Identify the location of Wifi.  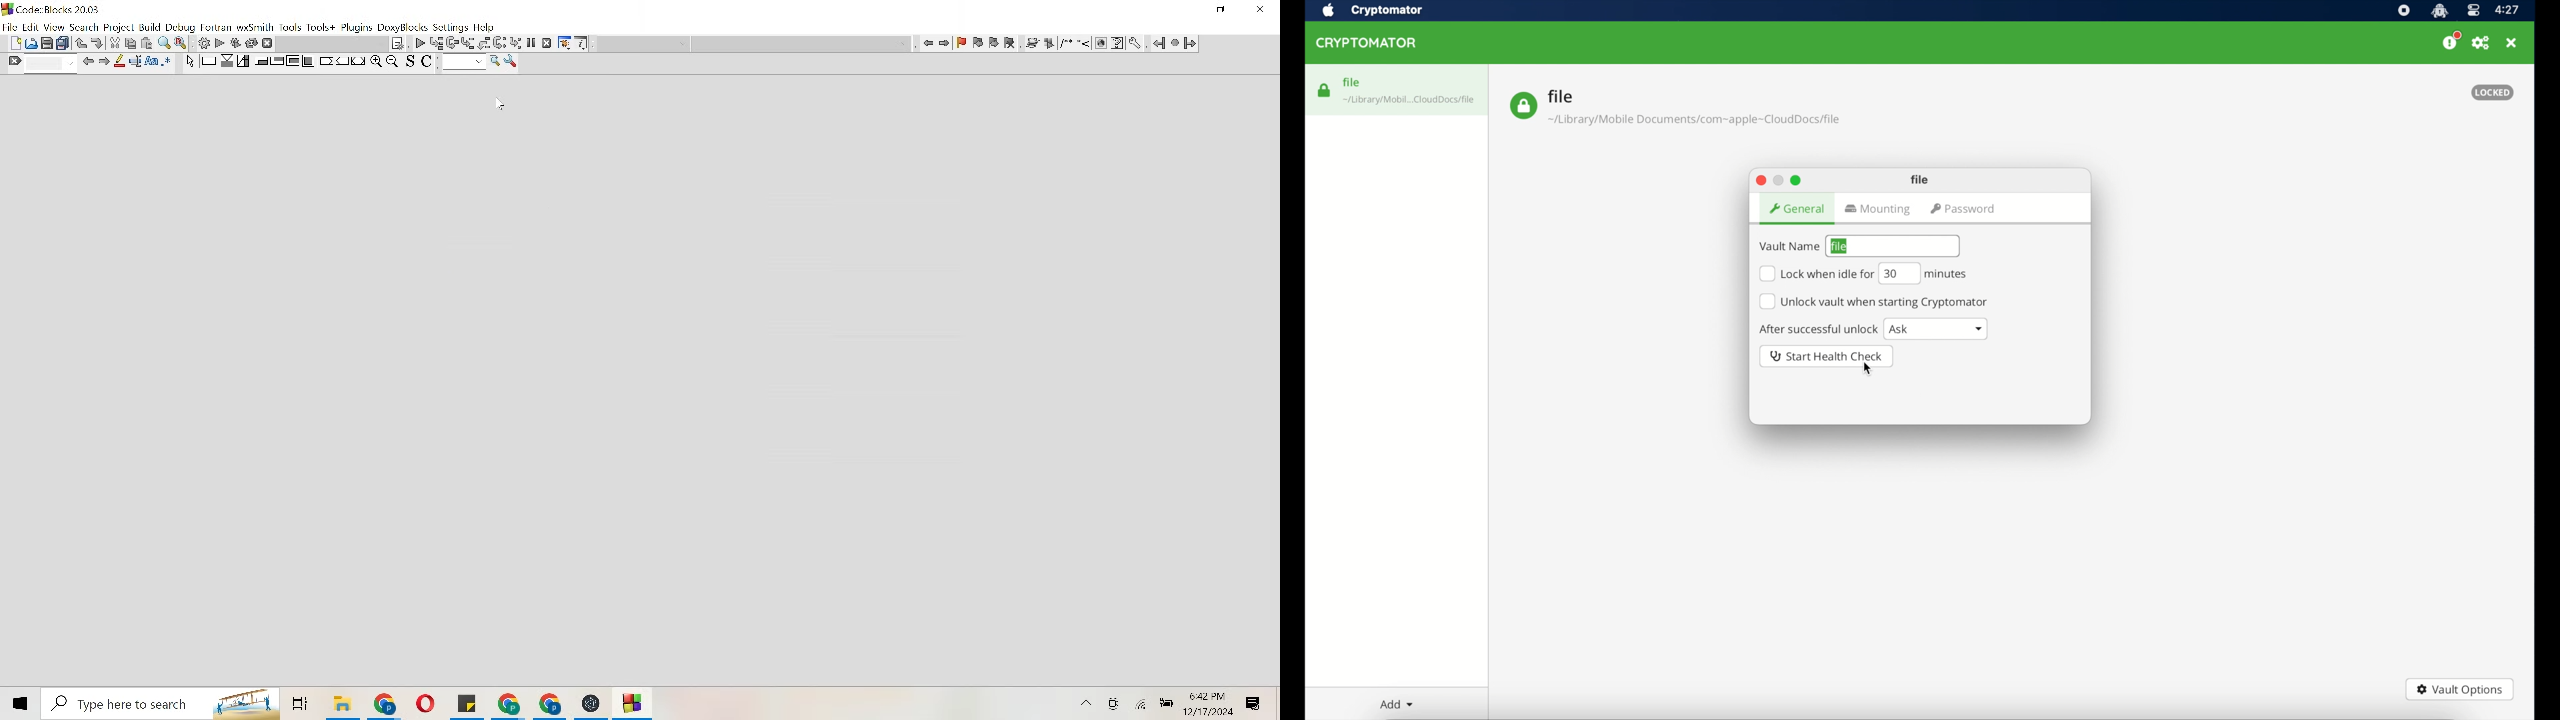
(1143, 703).